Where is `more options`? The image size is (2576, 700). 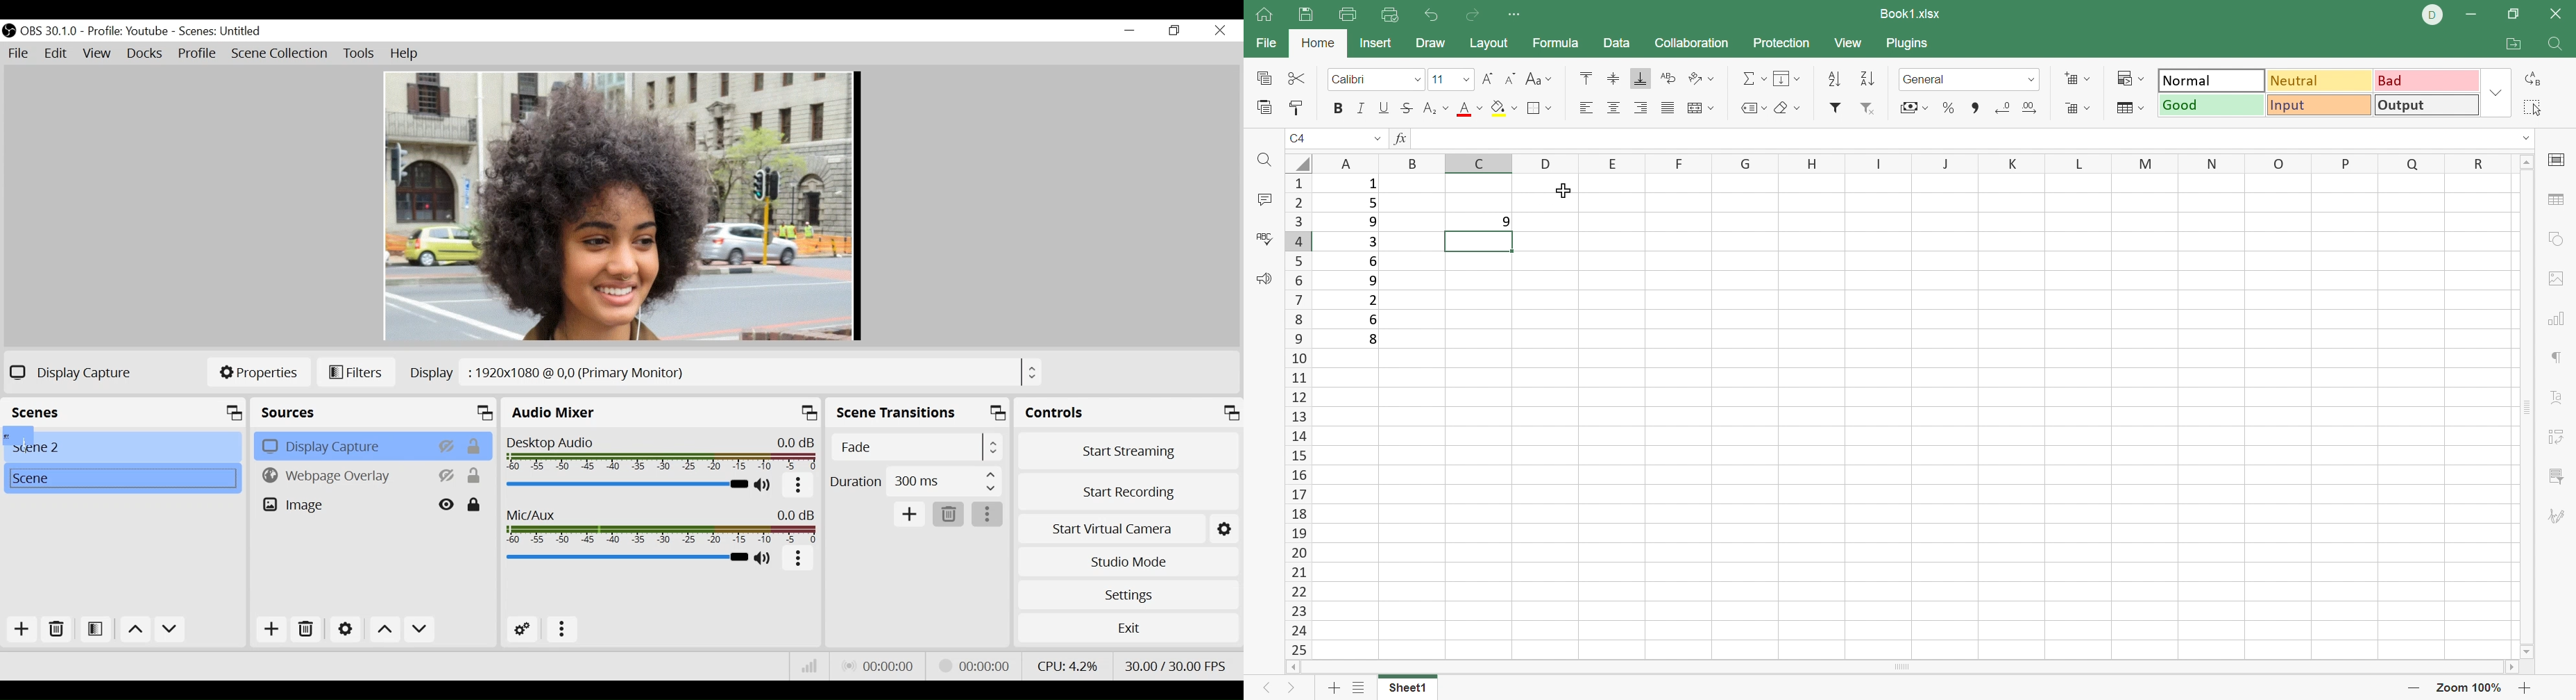
more options is located at coordinates (559, 628).